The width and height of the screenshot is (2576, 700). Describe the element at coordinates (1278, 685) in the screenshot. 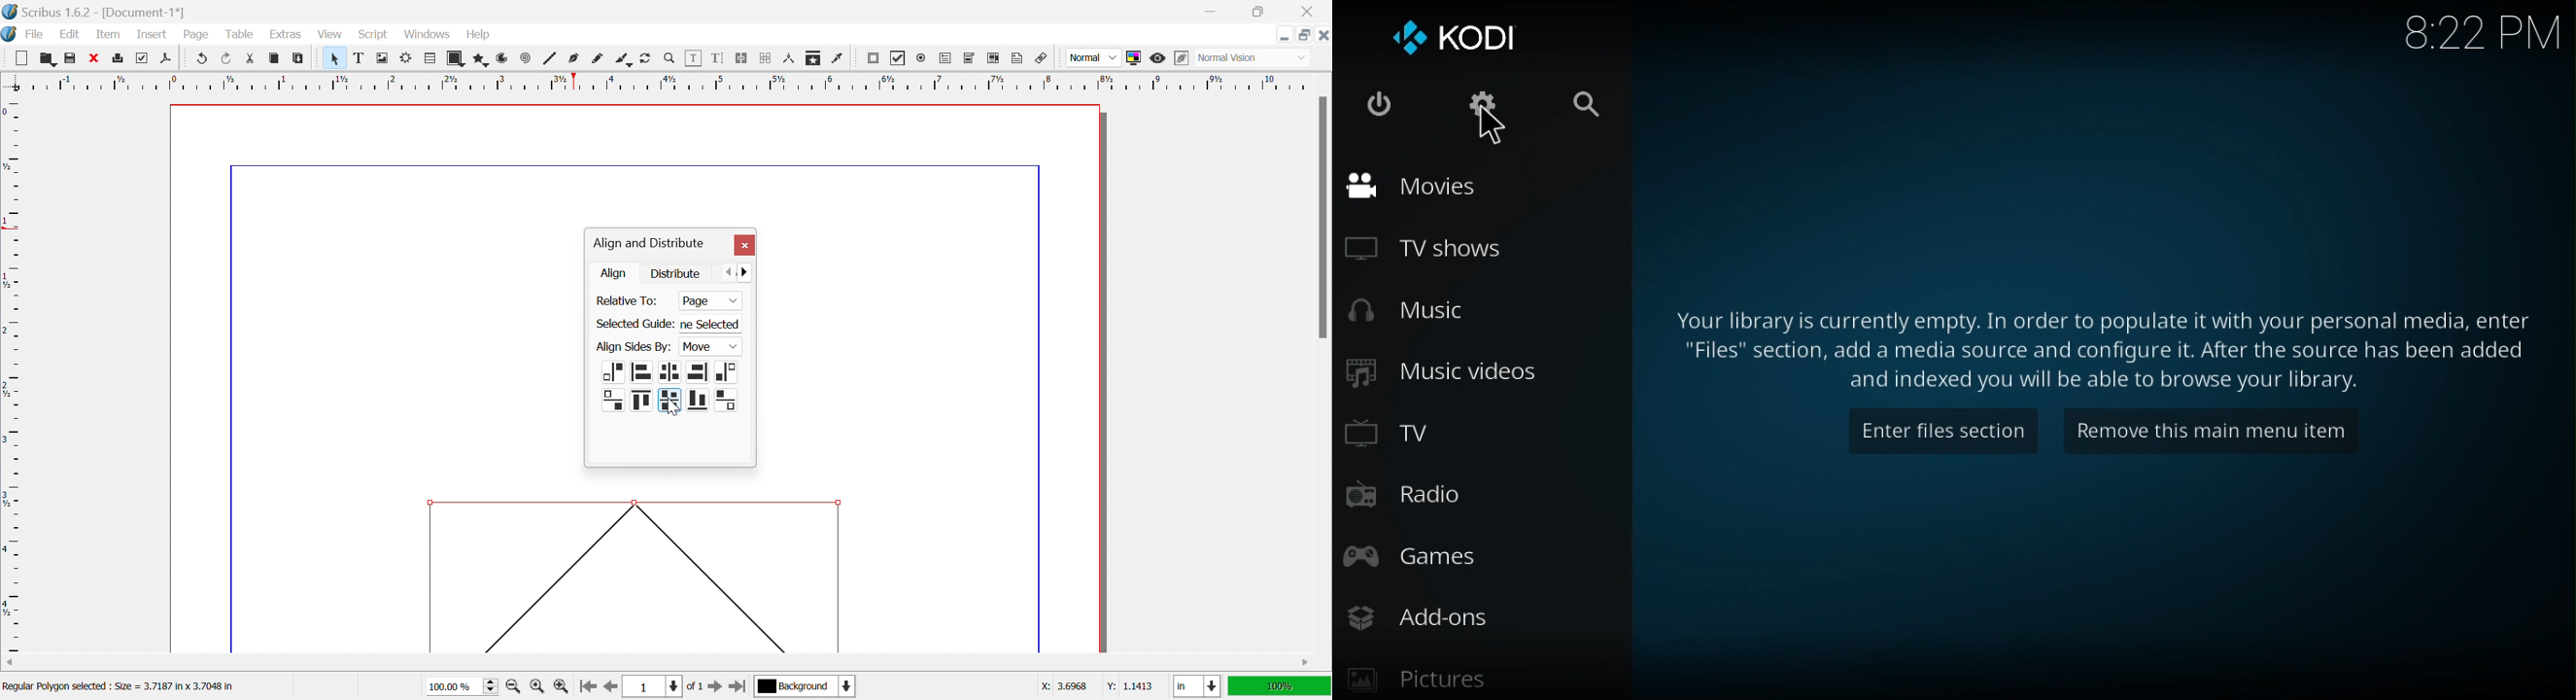

I see `100%` at that location.